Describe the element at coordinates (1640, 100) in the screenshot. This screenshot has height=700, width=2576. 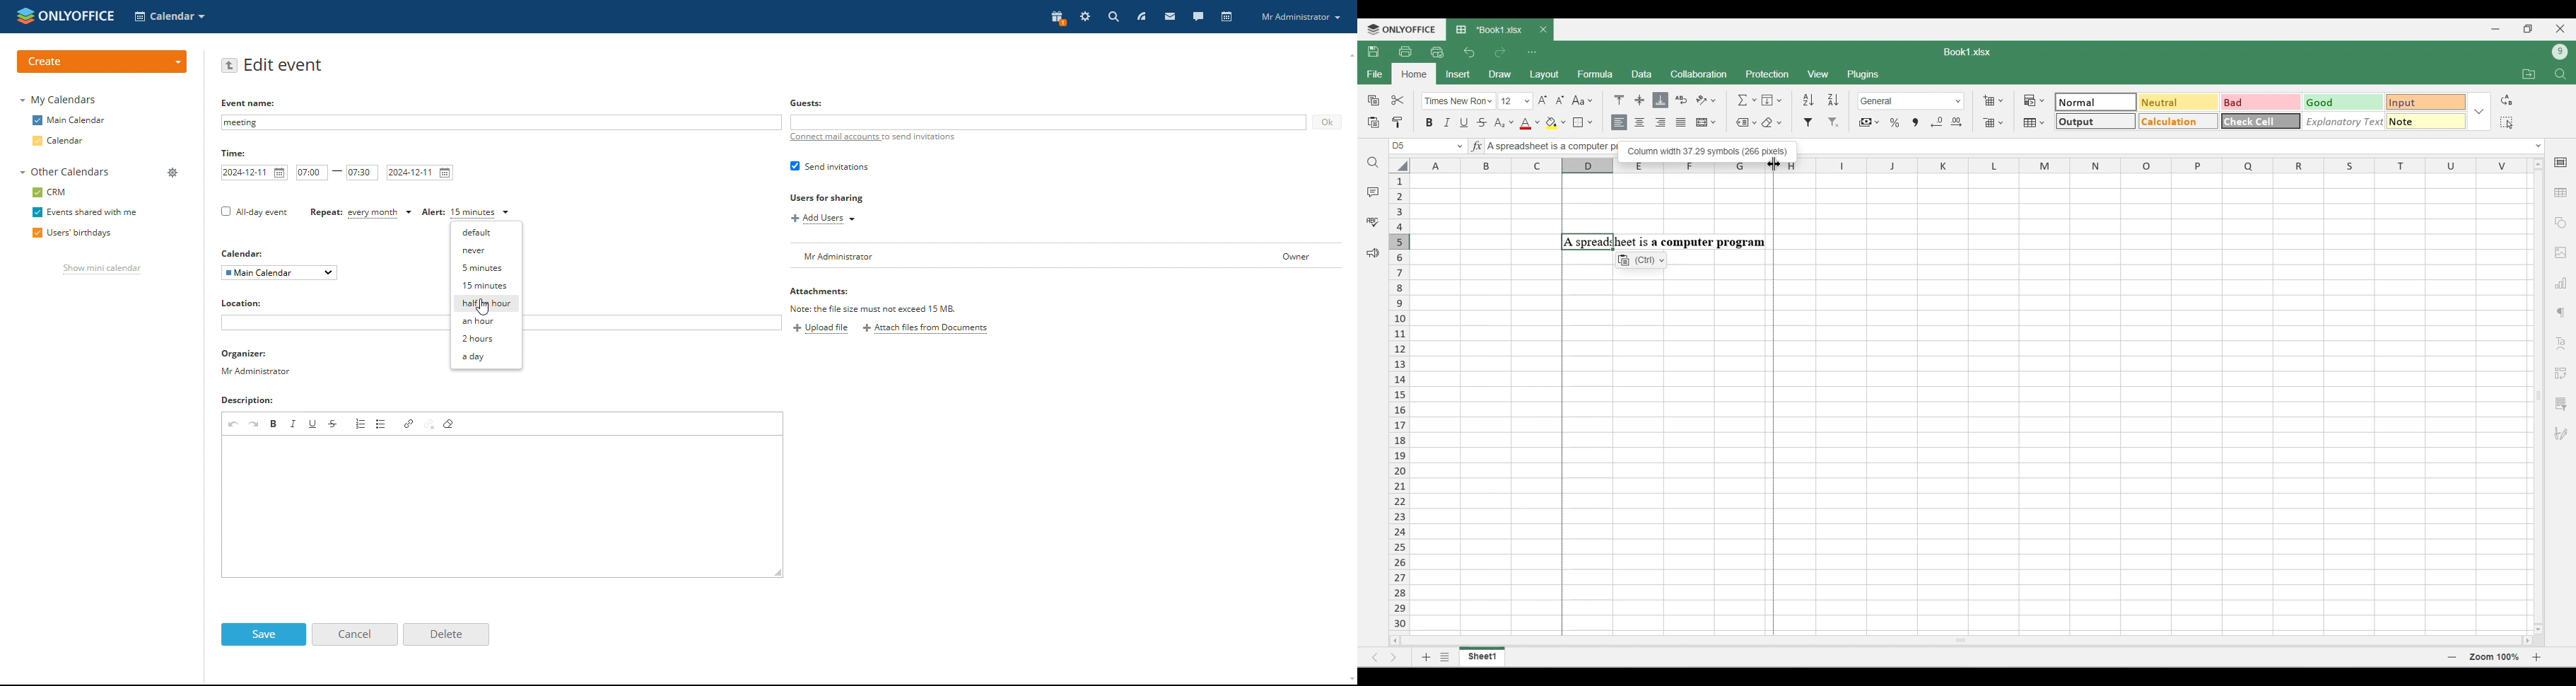
I see `Position alignment options` at that location.